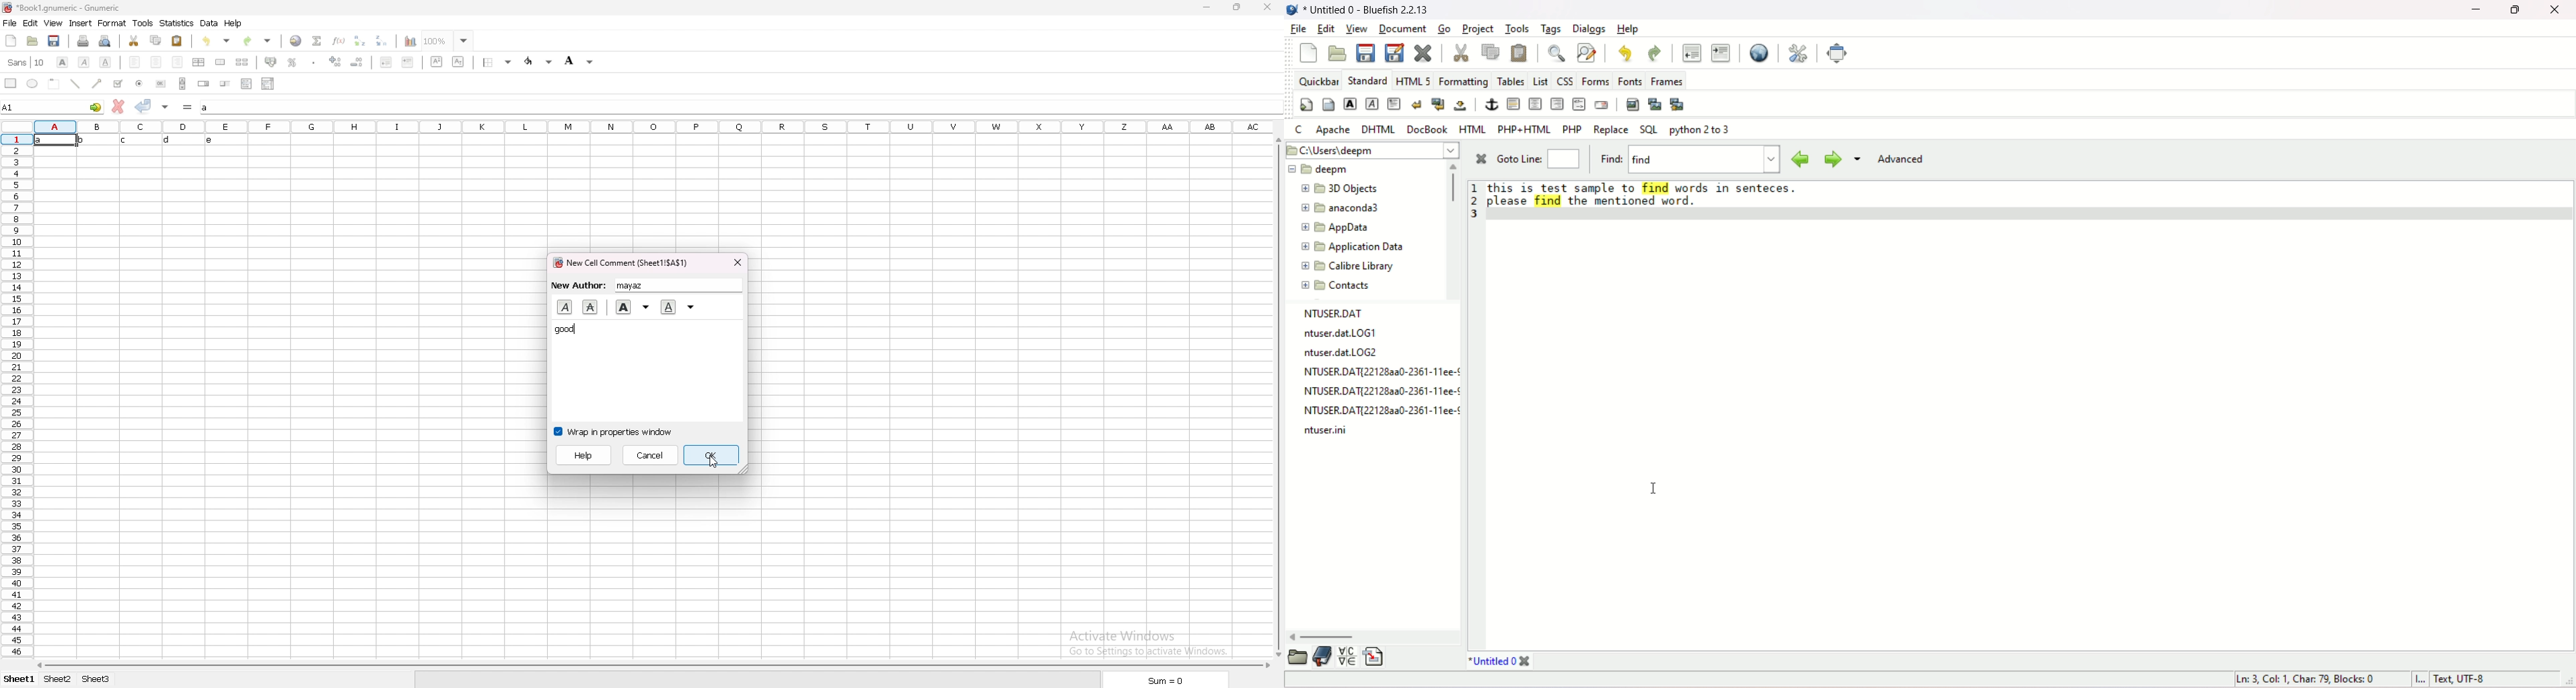  Describe the element at coordinates (1556, 51) in the screenshot. I see `show find bar` at that location.